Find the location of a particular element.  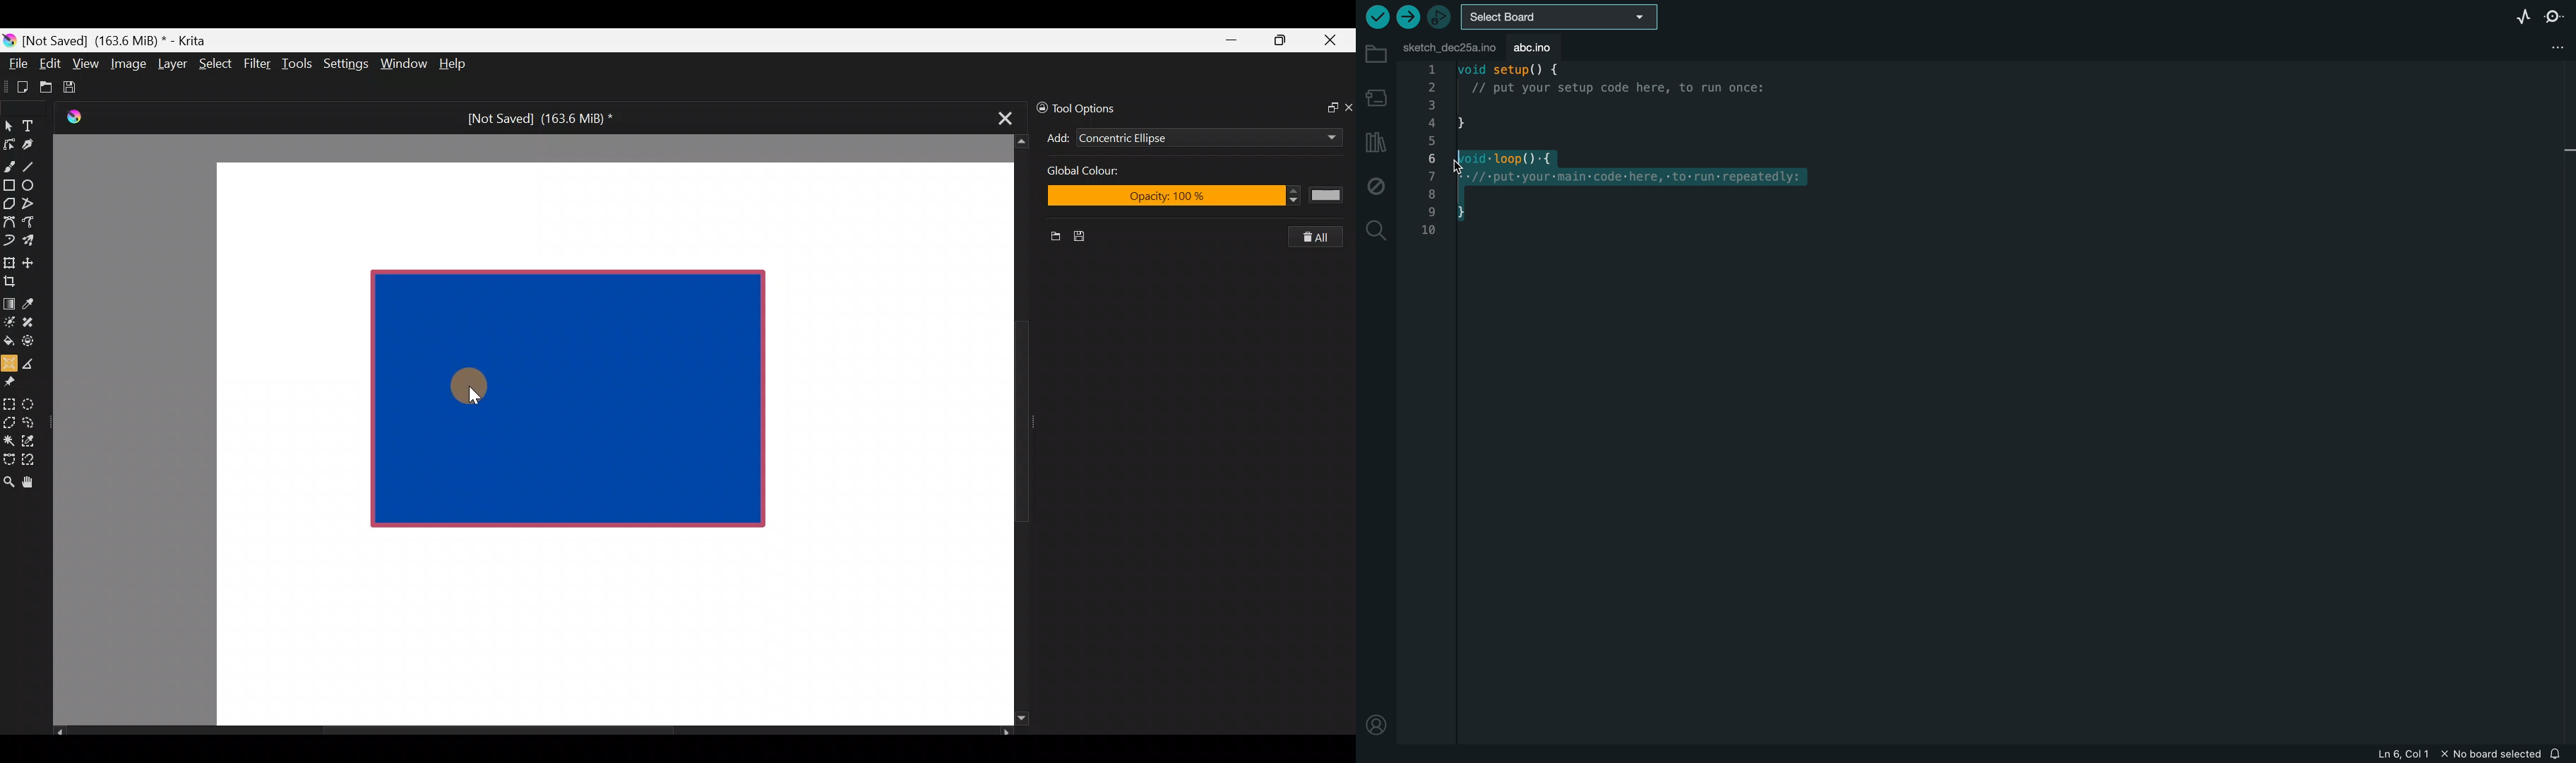

Image is located at coordinates (128, 64).